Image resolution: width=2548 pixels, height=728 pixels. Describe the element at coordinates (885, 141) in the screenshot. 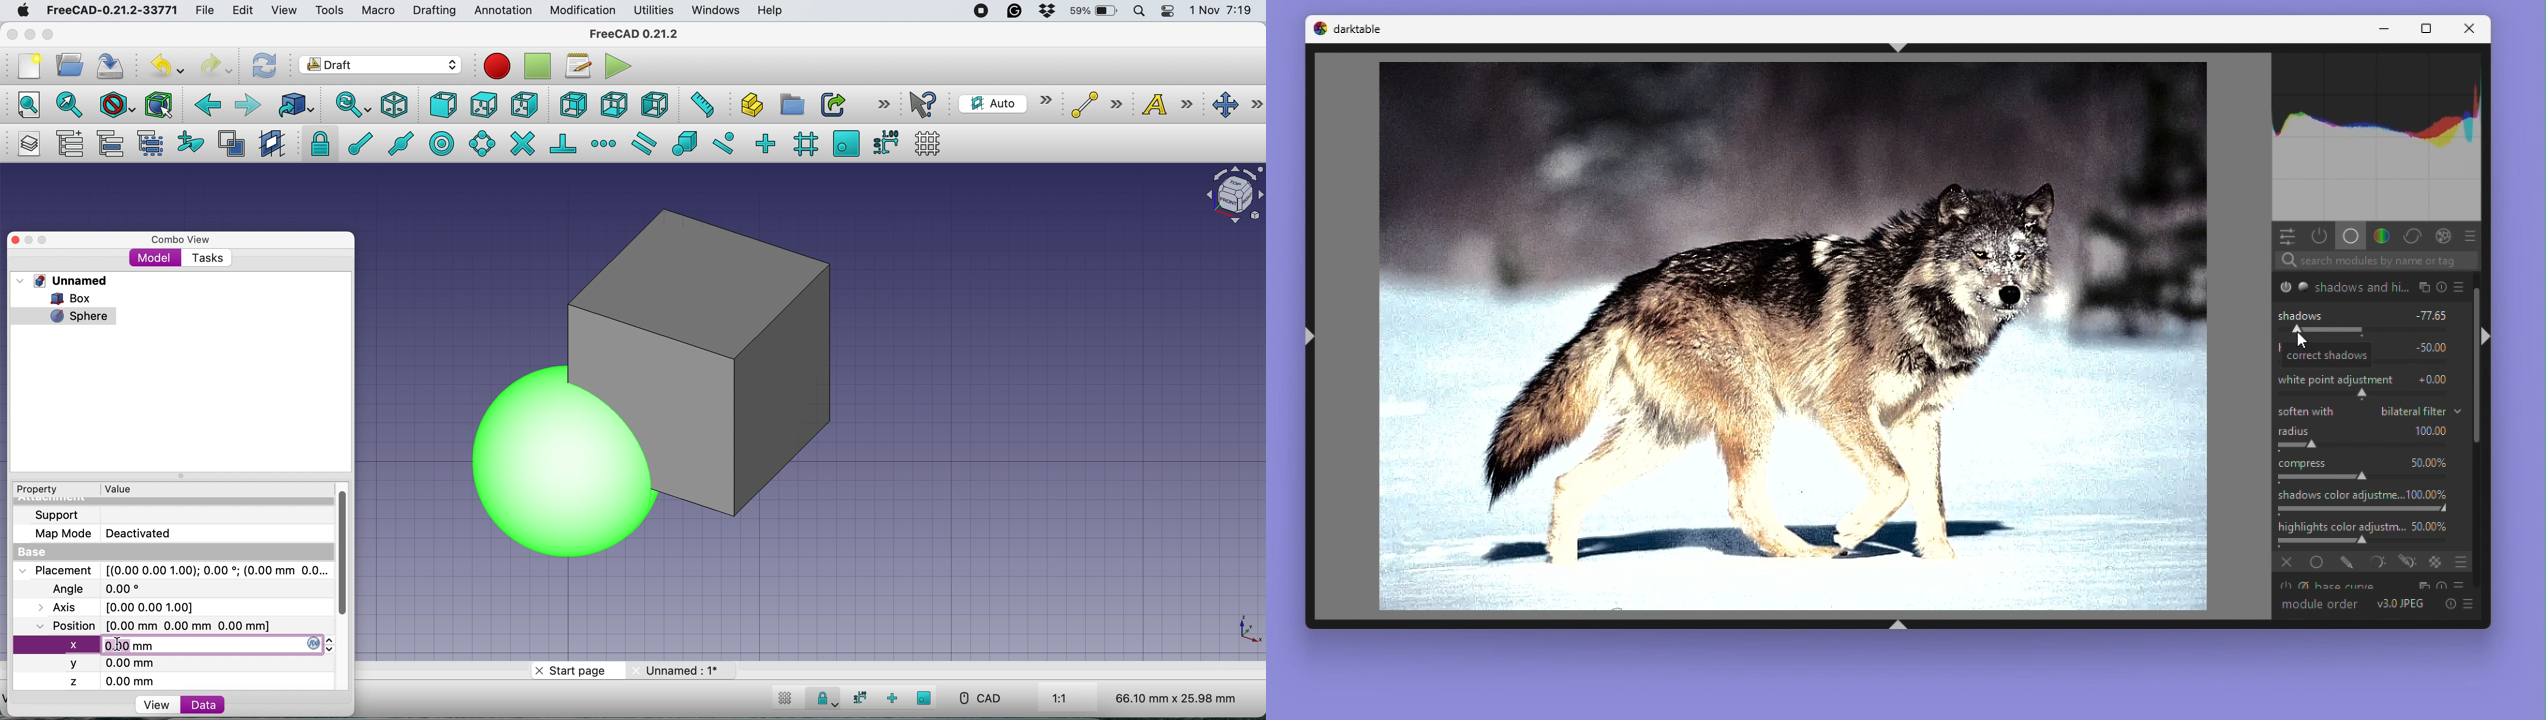

I see `snap dimensions` at that location.